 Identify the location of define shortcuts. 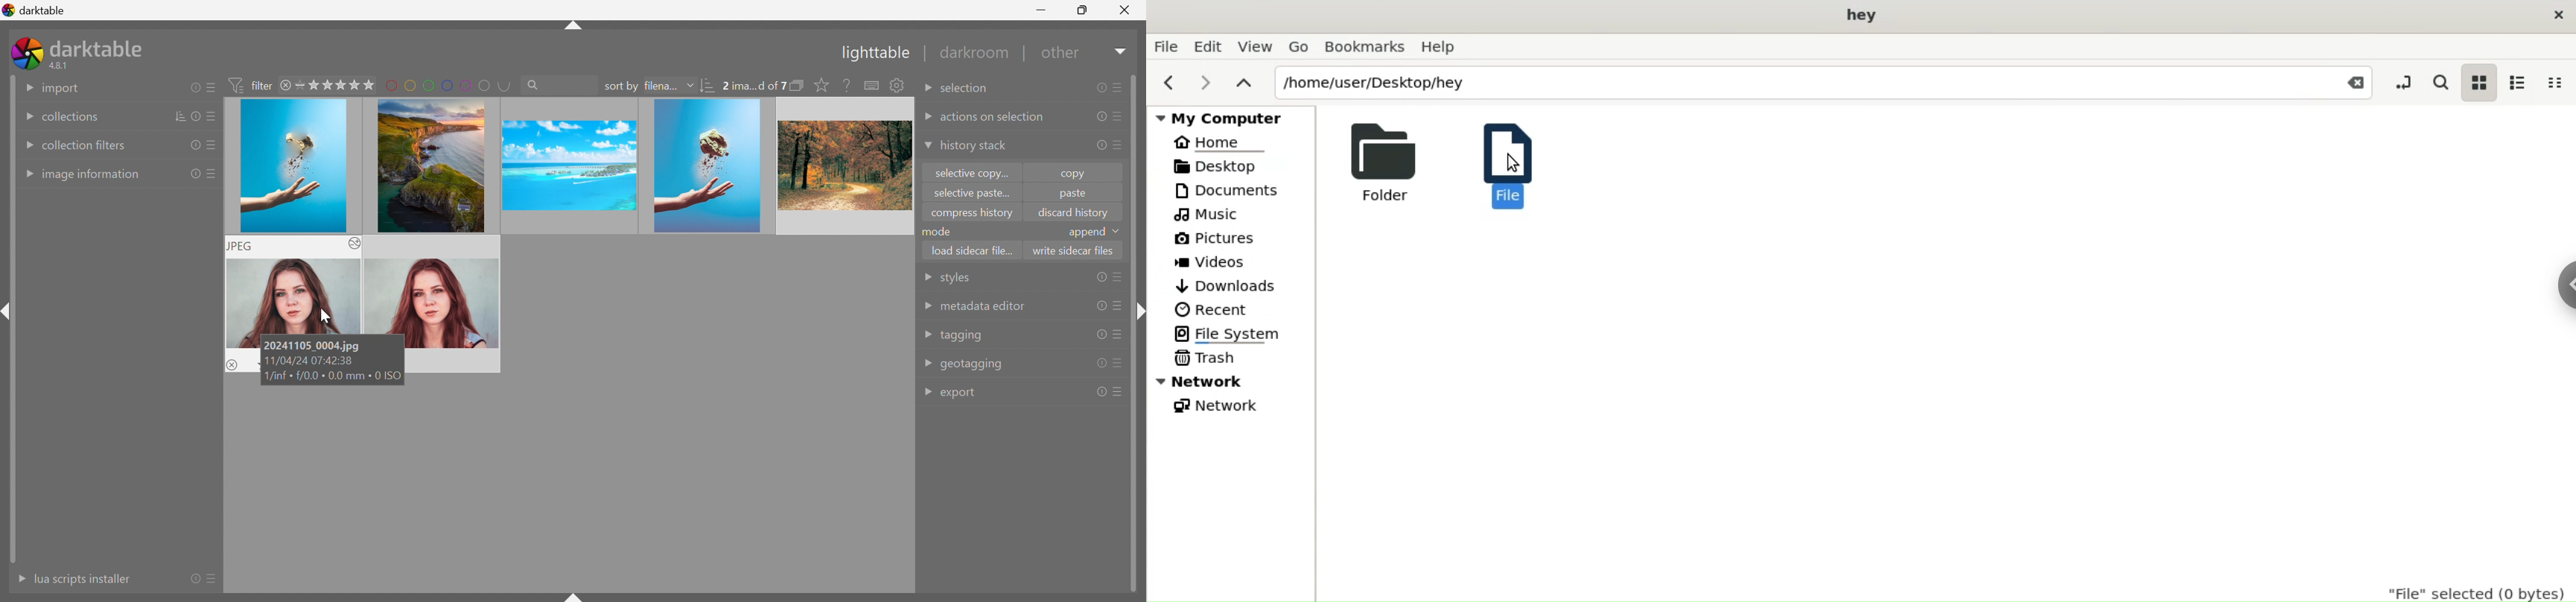
(873, 85).